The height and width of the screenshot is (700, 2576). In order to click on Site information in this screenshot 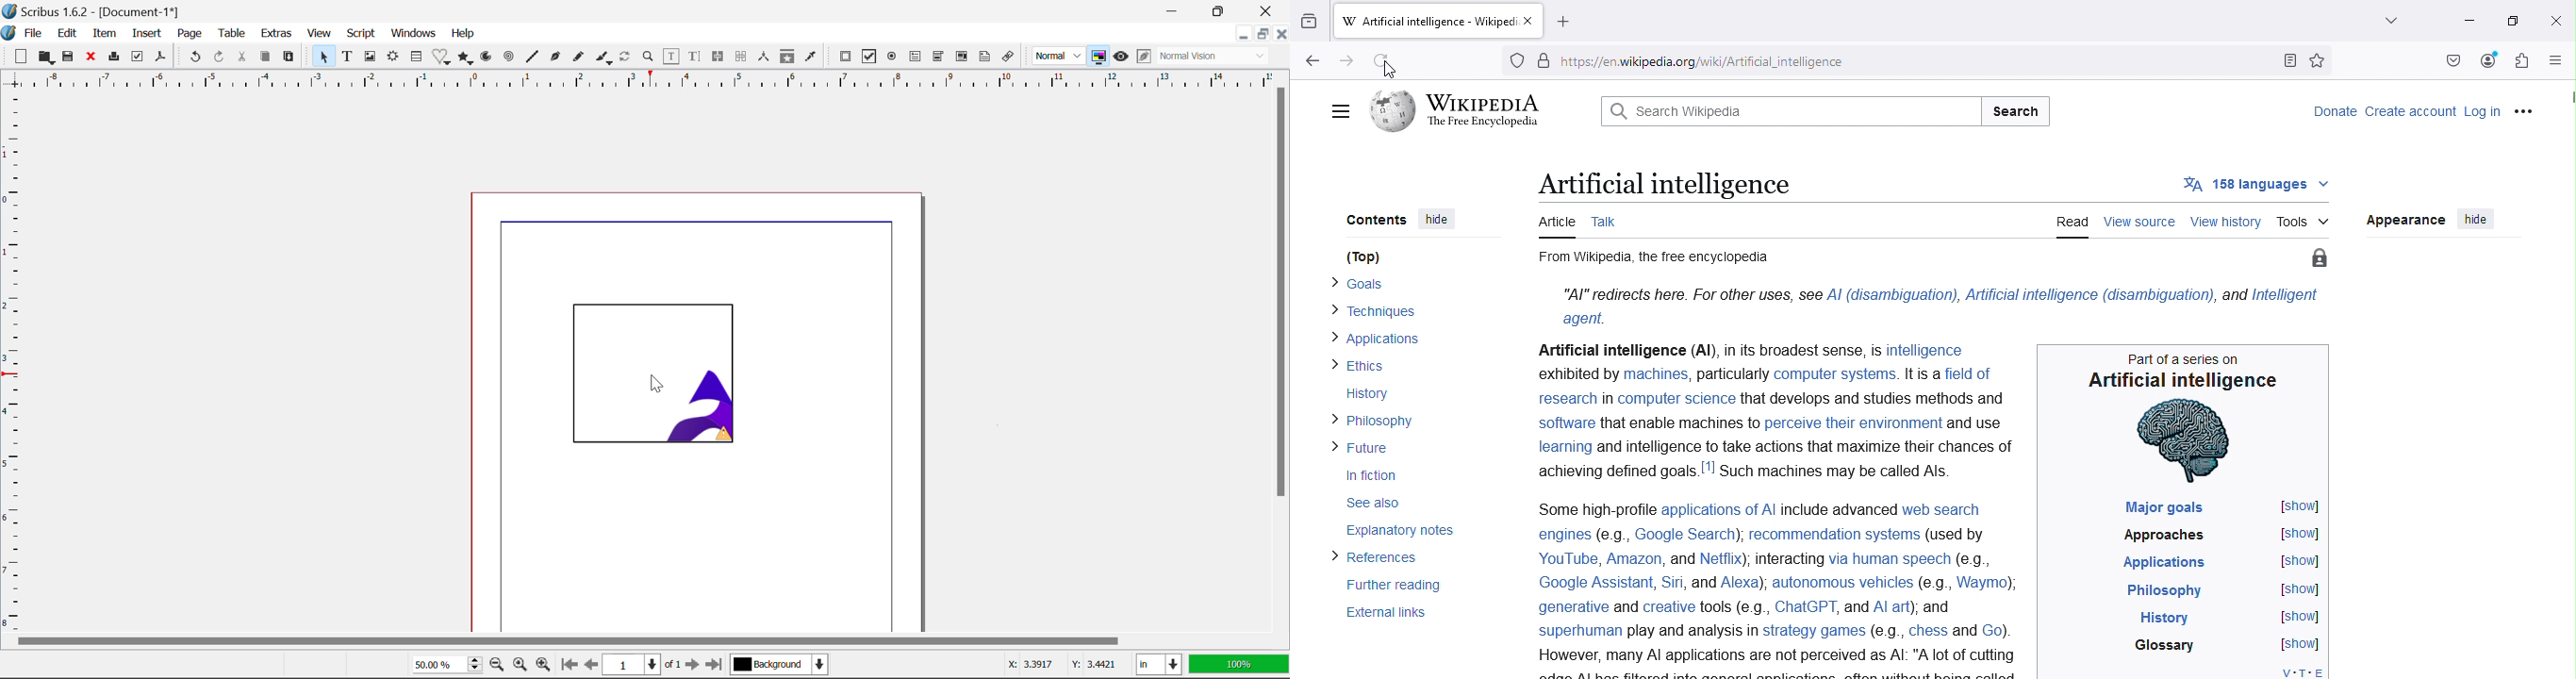, I will do `click(1541, 61)`.